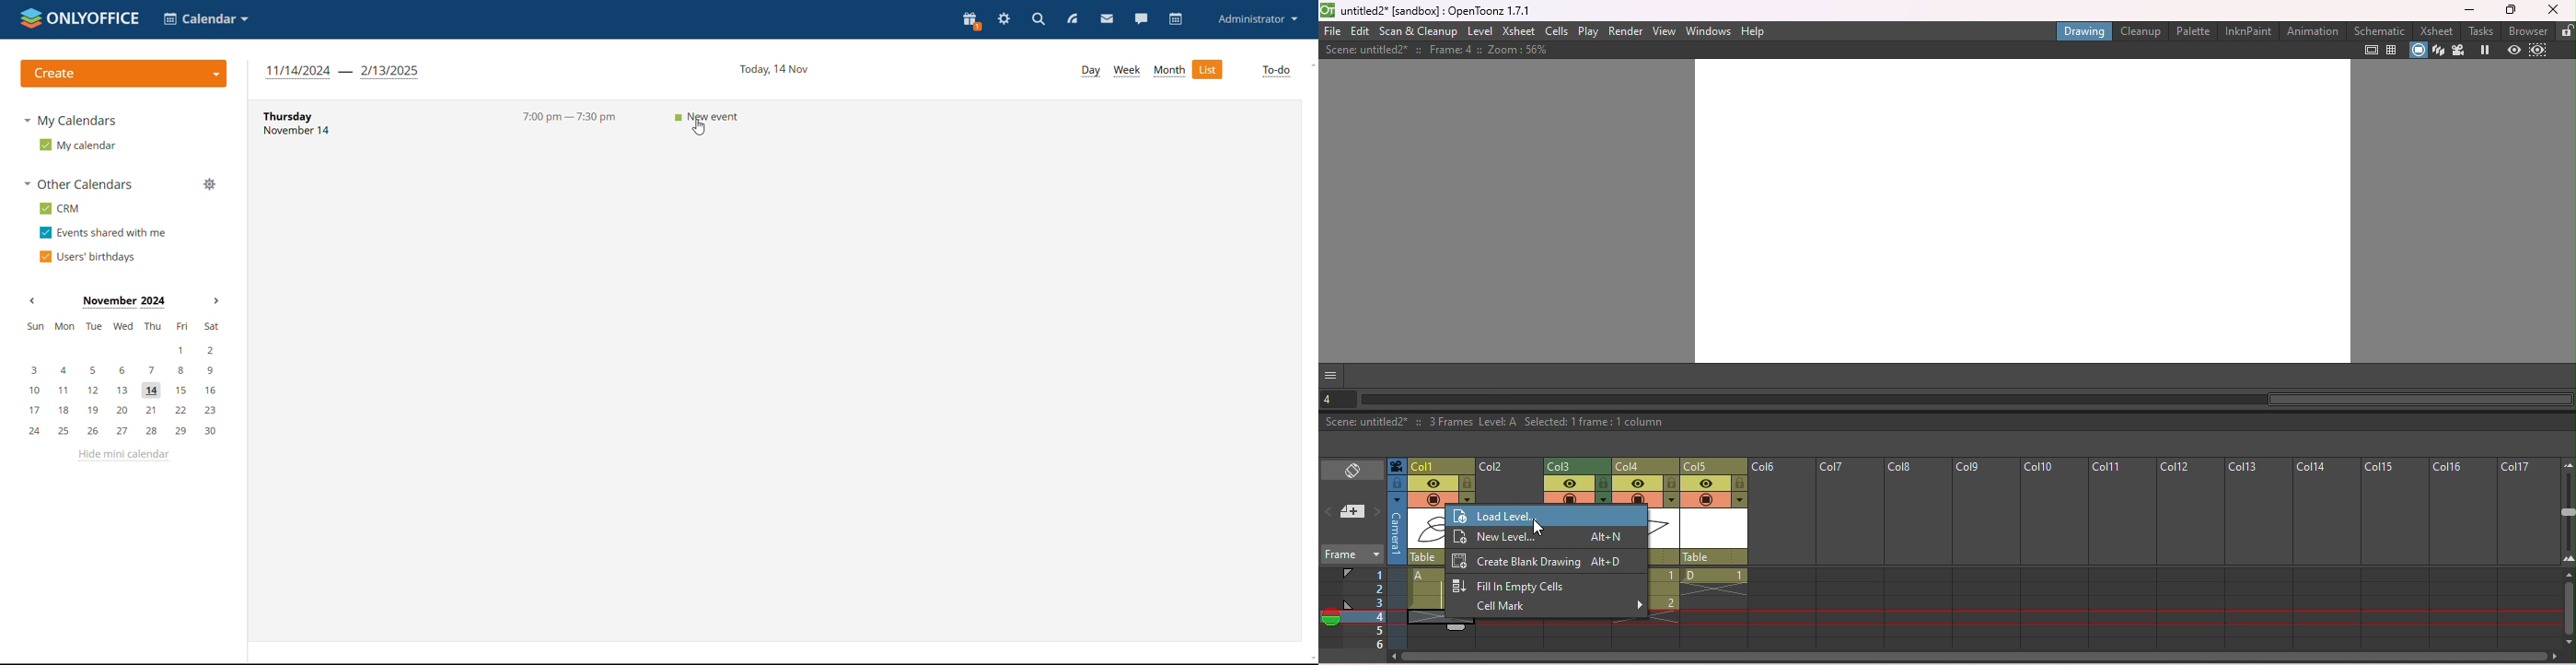 The width and height of the screenshot is (2576, 672). Describe the element at coordinates (1351, 556) in the screenshot. I see `Frame` at that location.